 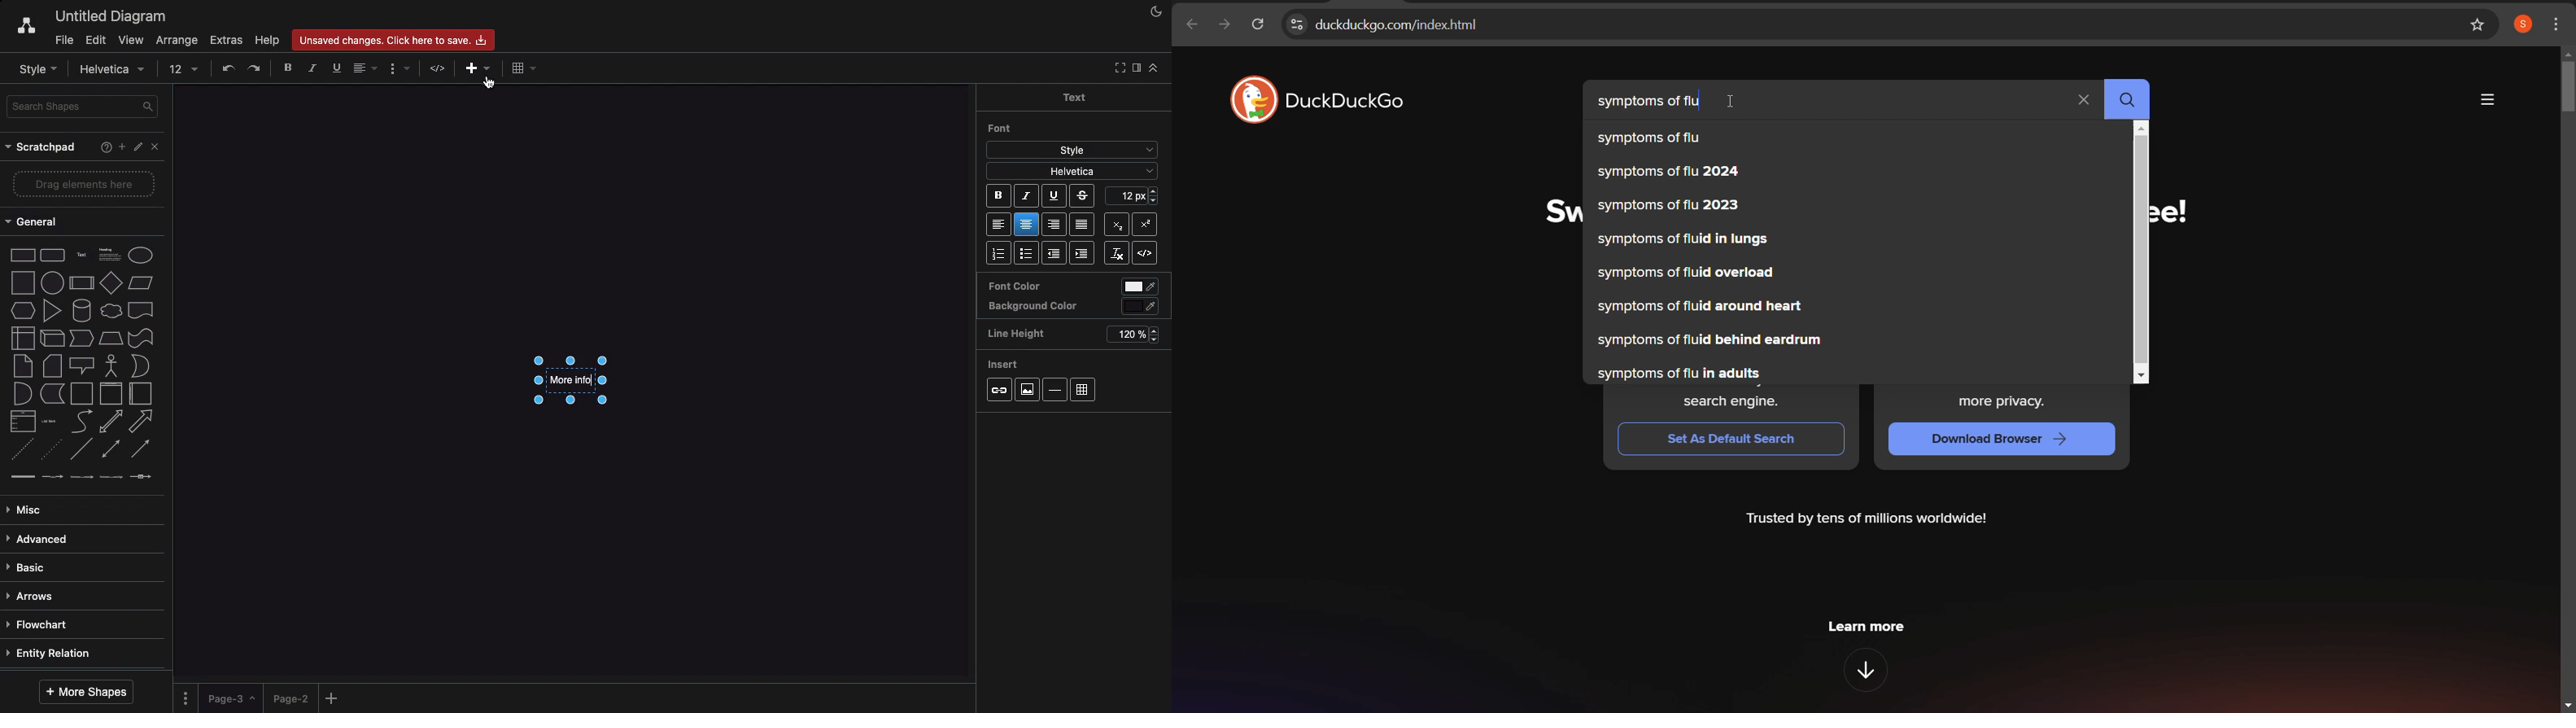 I want to click on text, so click(x=82, y=256).